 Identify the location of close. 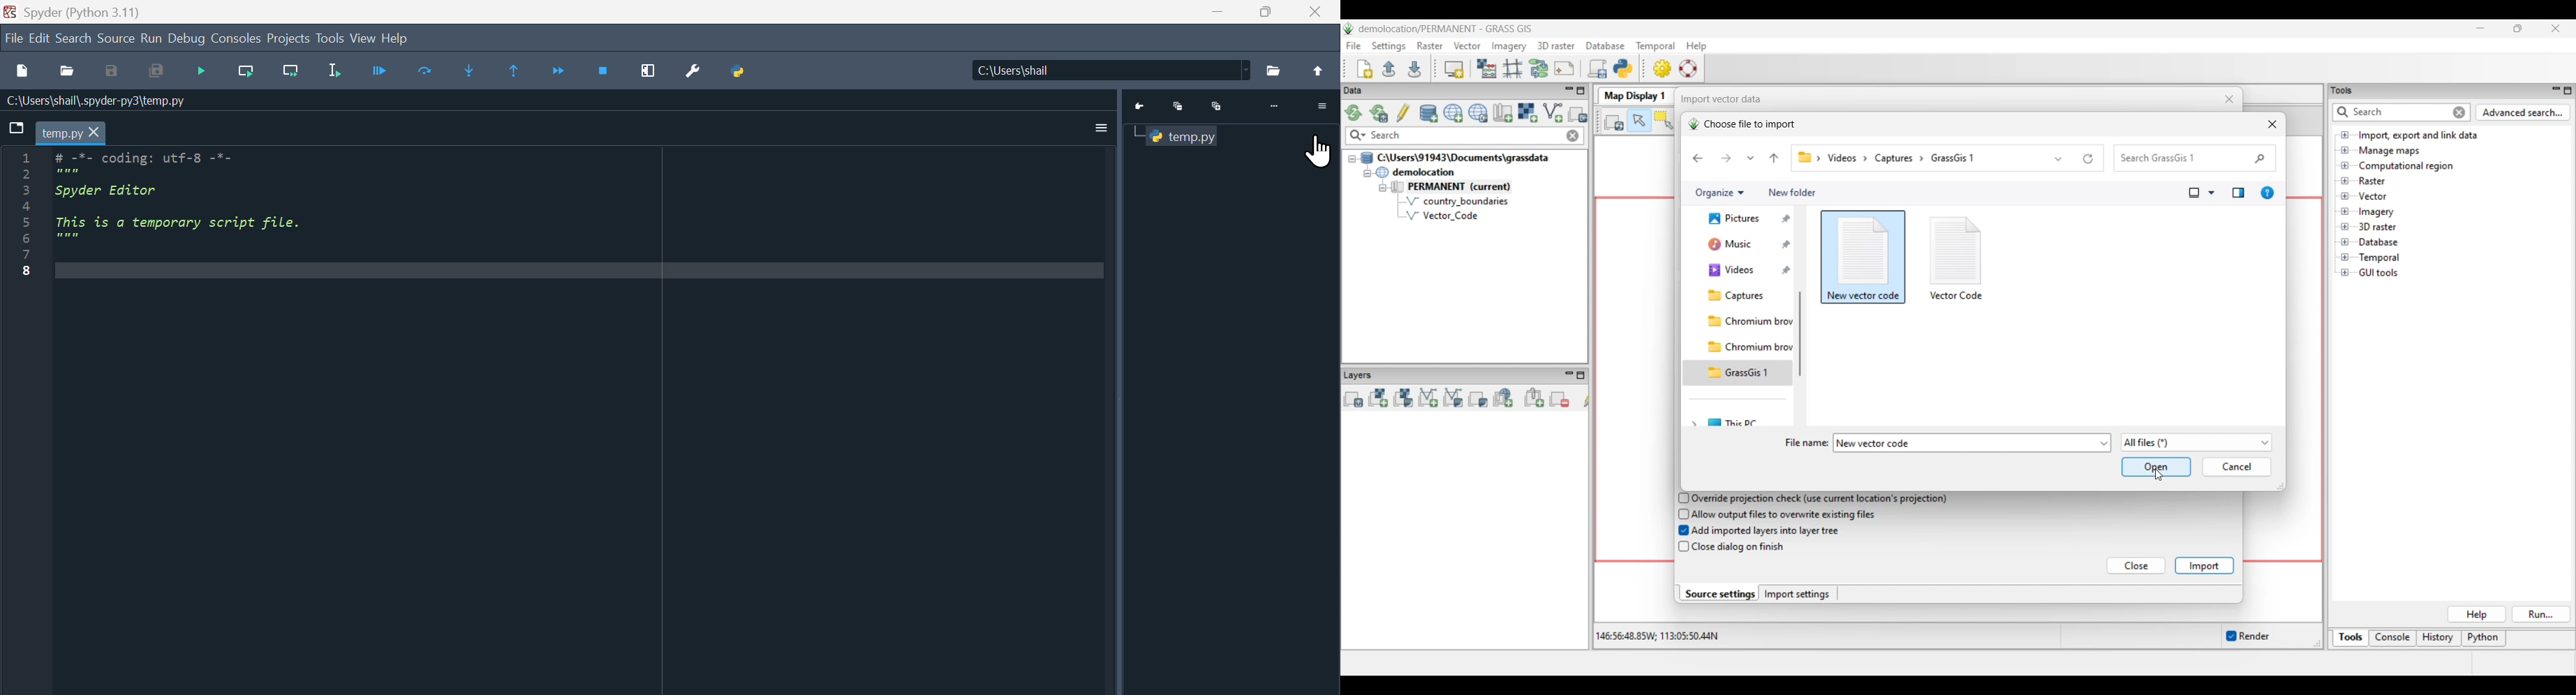
(1316, 10).